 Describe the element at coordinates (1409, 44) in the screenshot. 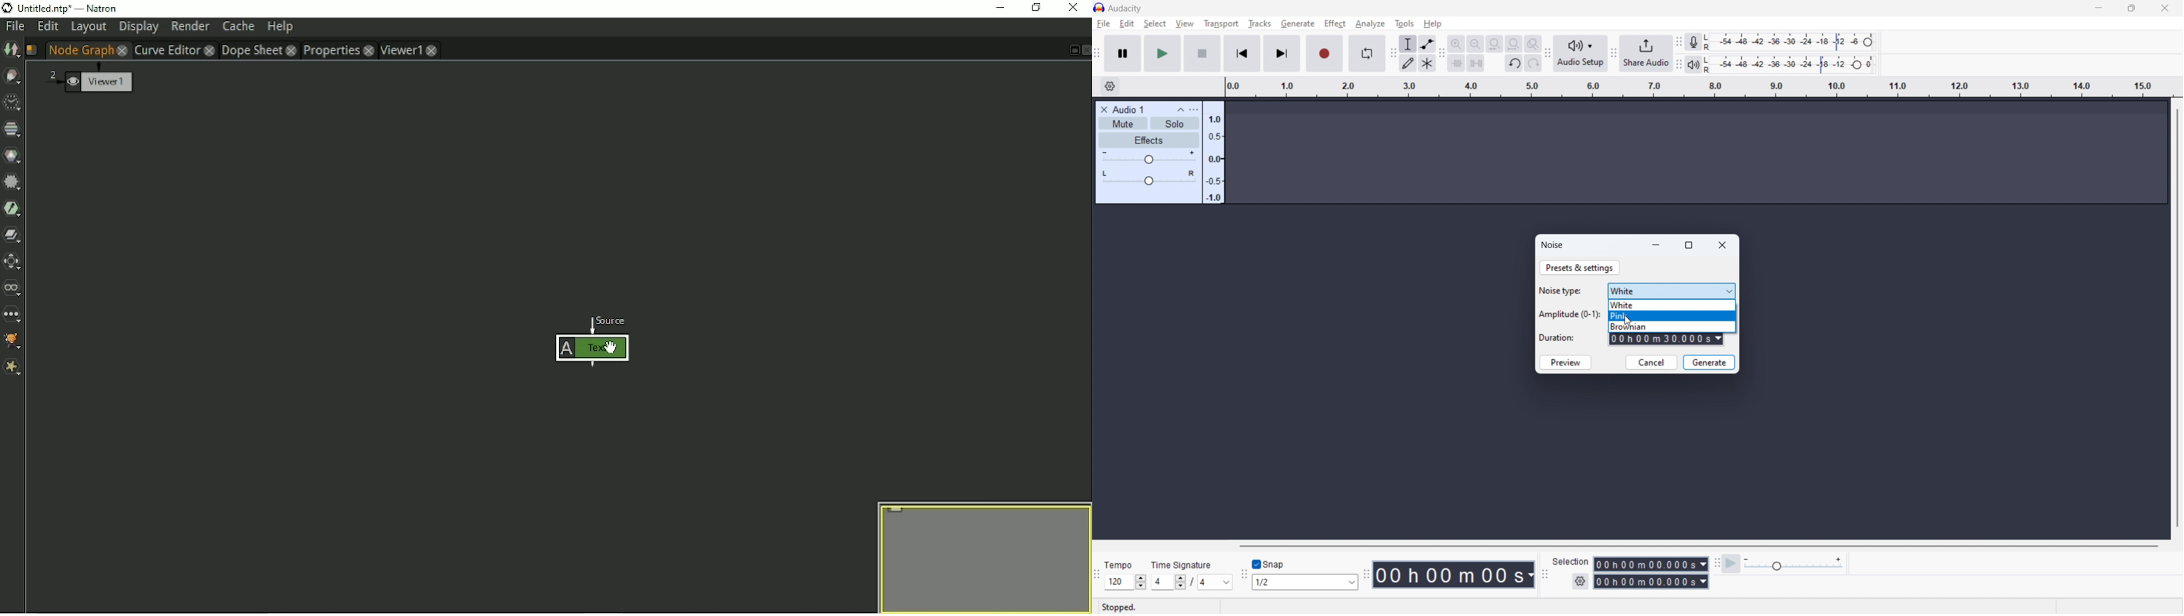

I see `selection tool` at that location.